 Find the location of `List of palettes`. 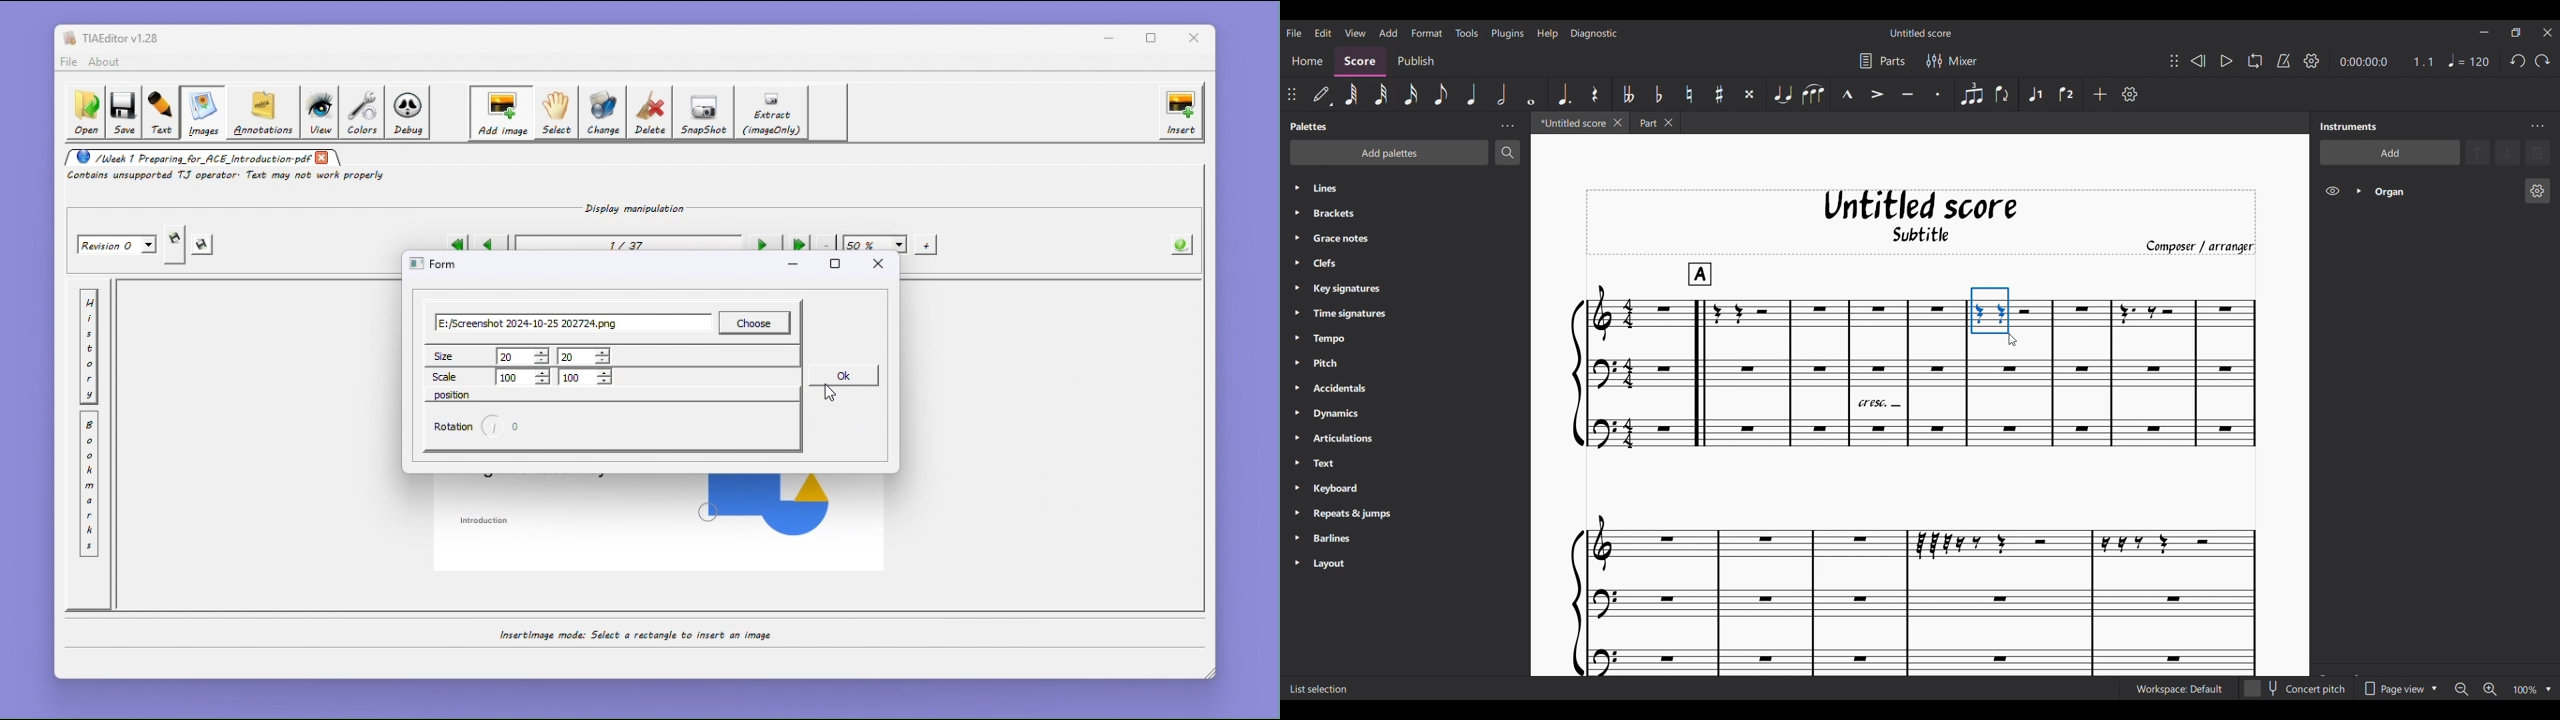

List of palettes is located at coordinates (1419, 376).